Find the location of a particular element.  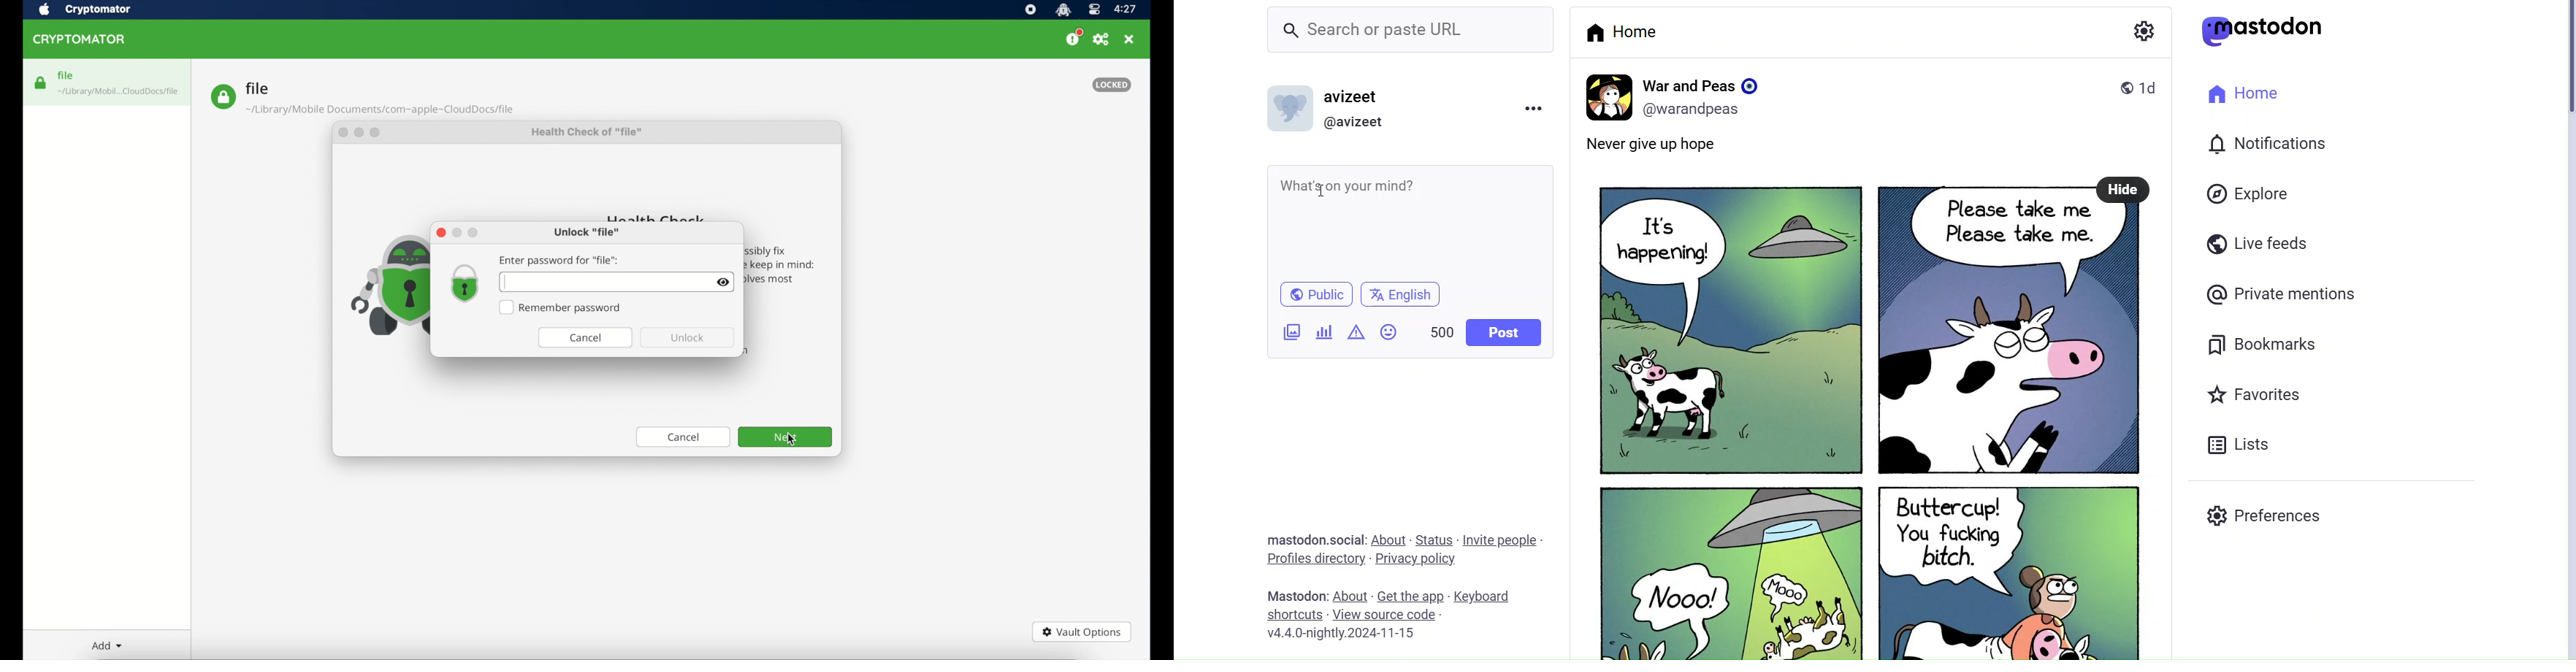

mastodon is located at coordinates (2269, 31).